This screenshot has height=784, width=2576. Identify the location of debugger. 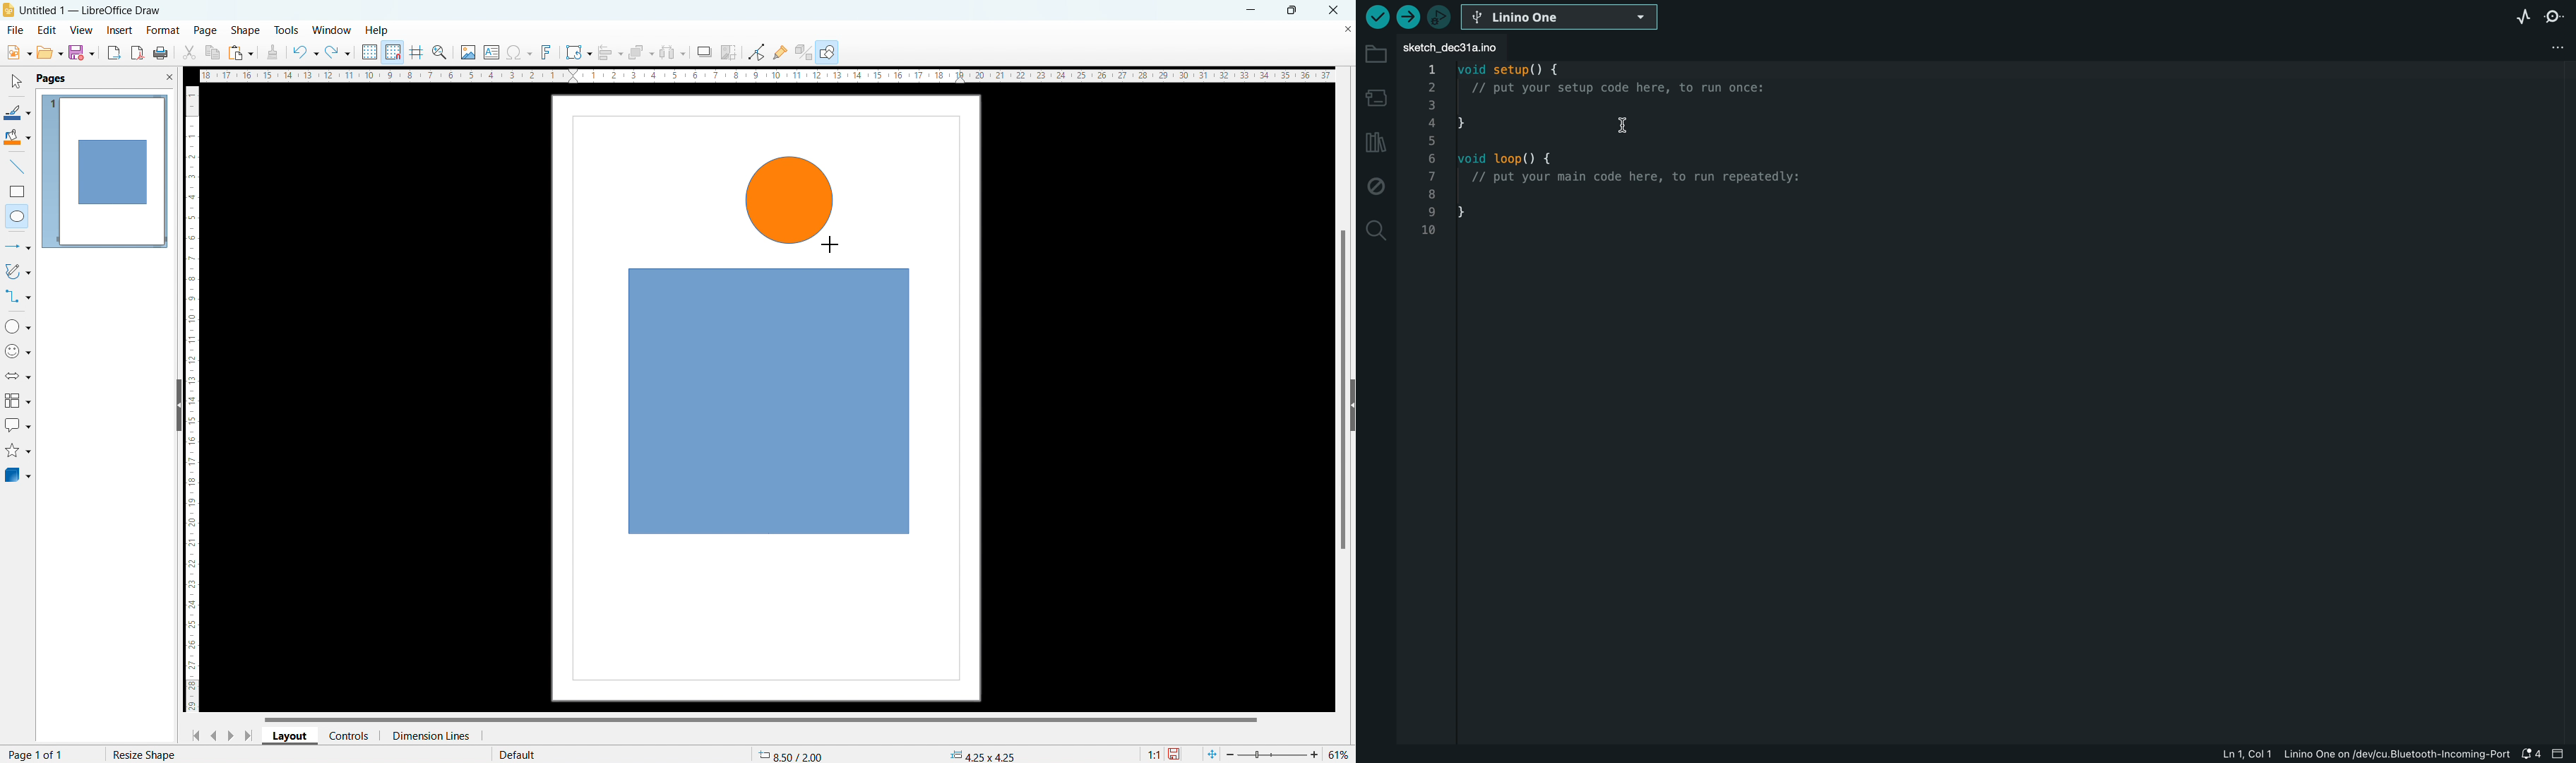
(1441, 21).